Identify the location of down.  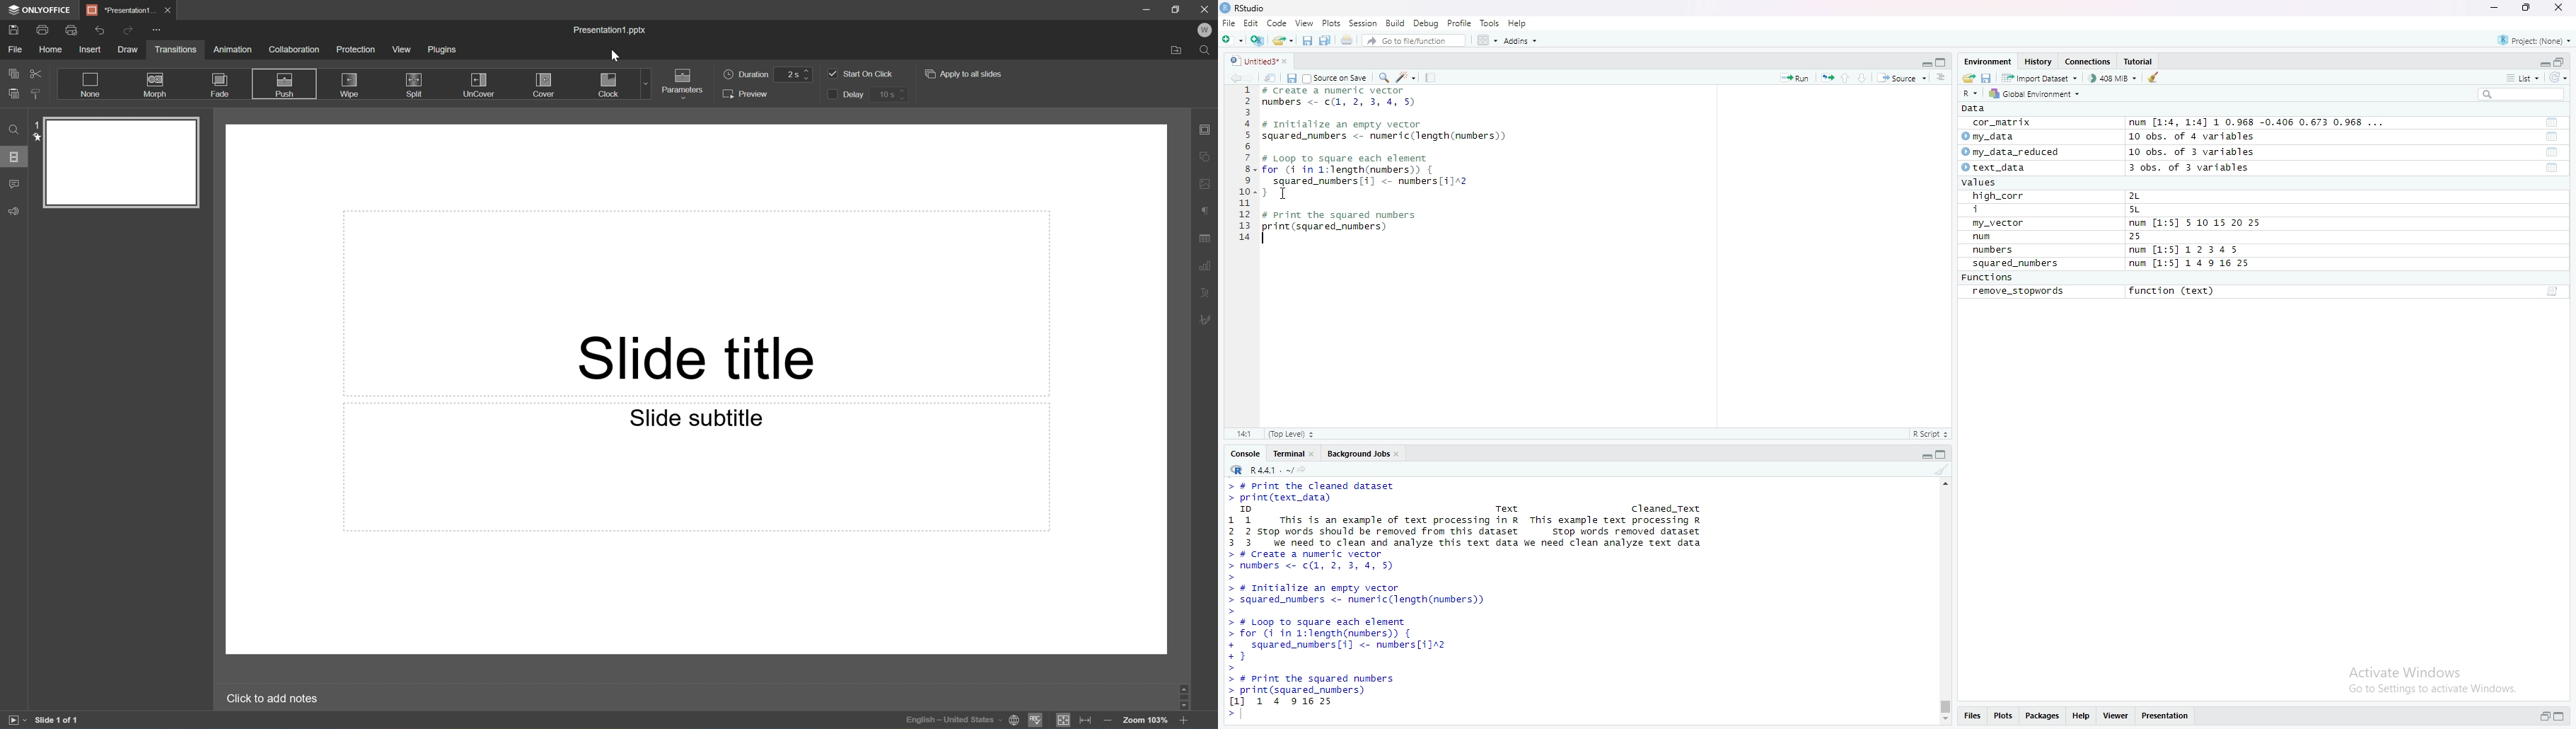
(1863, 77).